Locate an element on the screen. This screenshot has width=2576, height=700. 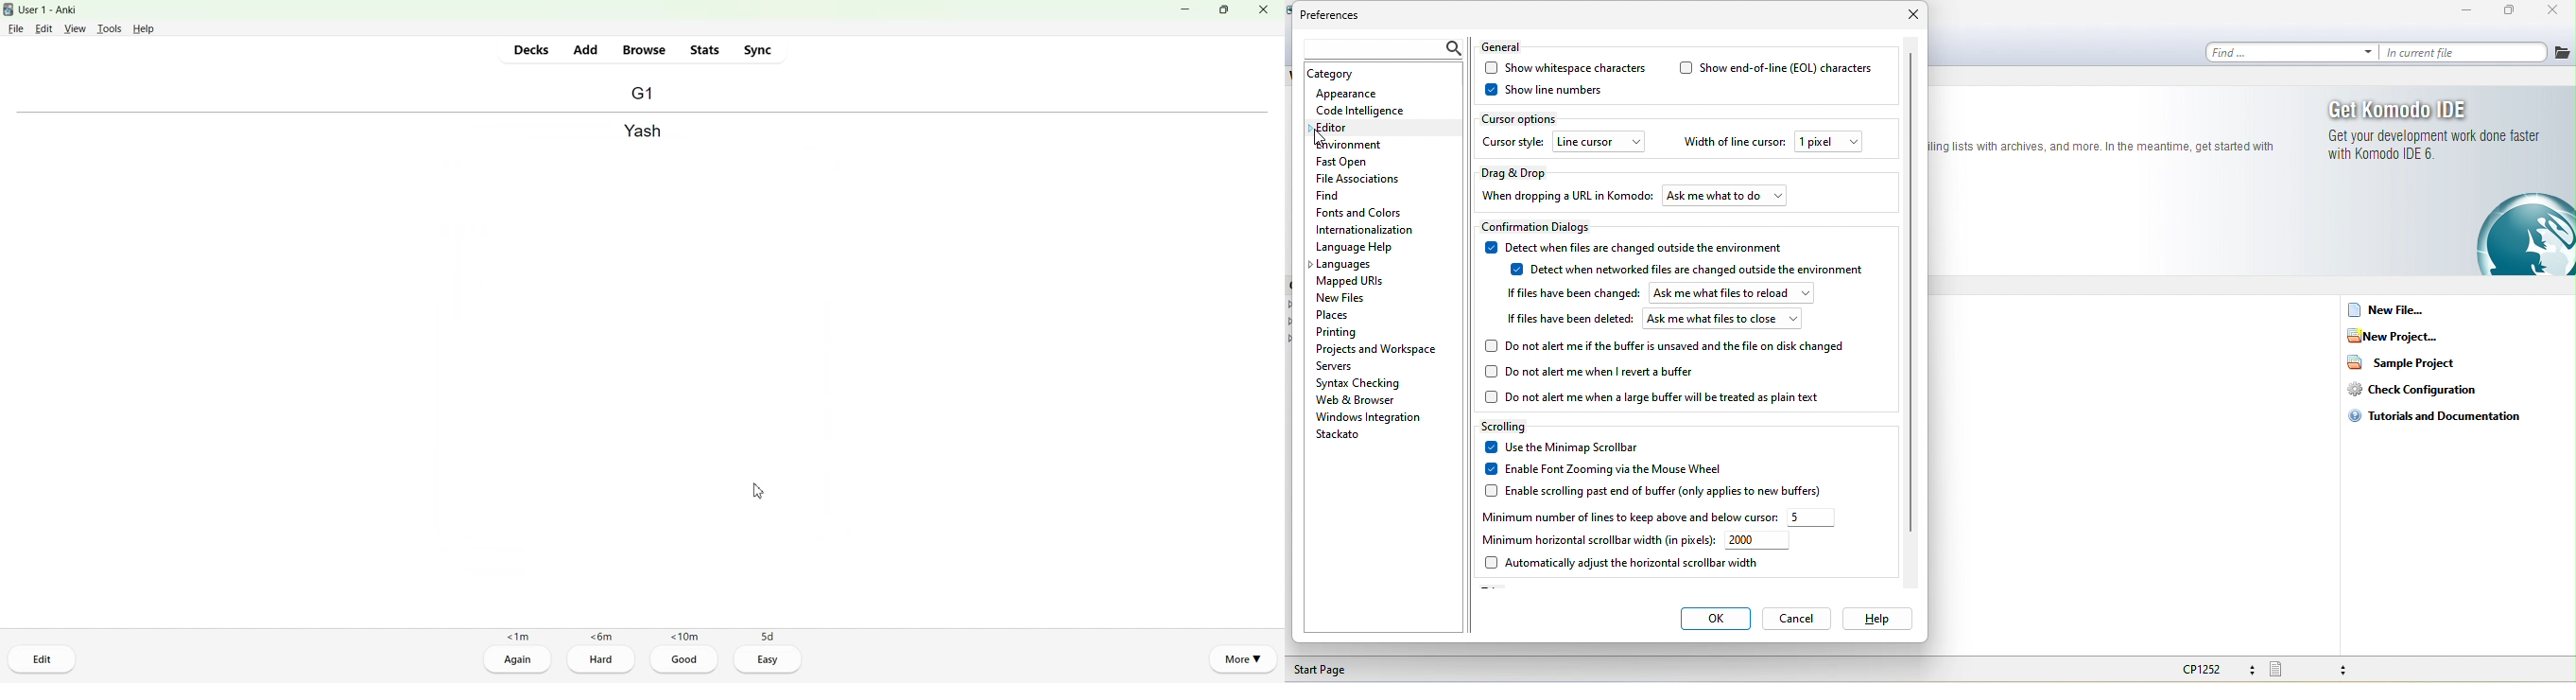
help is located at coordinates (1876, 618).